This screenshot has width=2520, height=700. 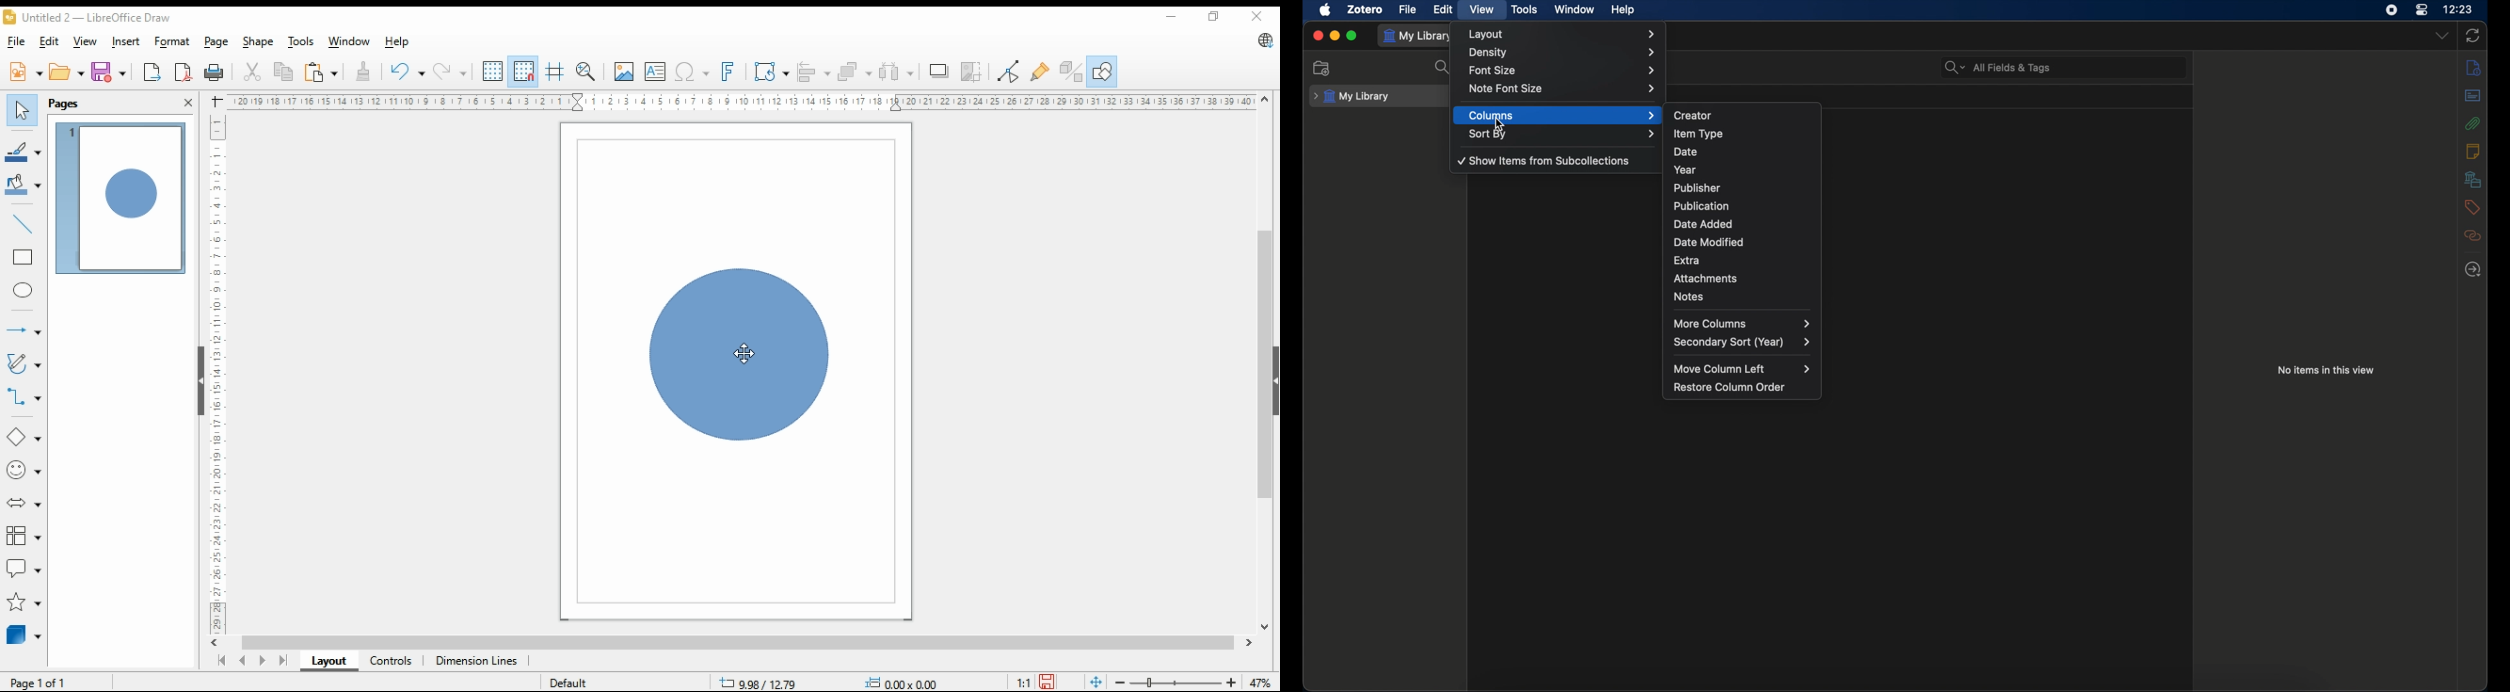 What do you see at coordinates (553, 72) in the screenshot?
I see `helplines while moving` at bounding box center [553, 72].